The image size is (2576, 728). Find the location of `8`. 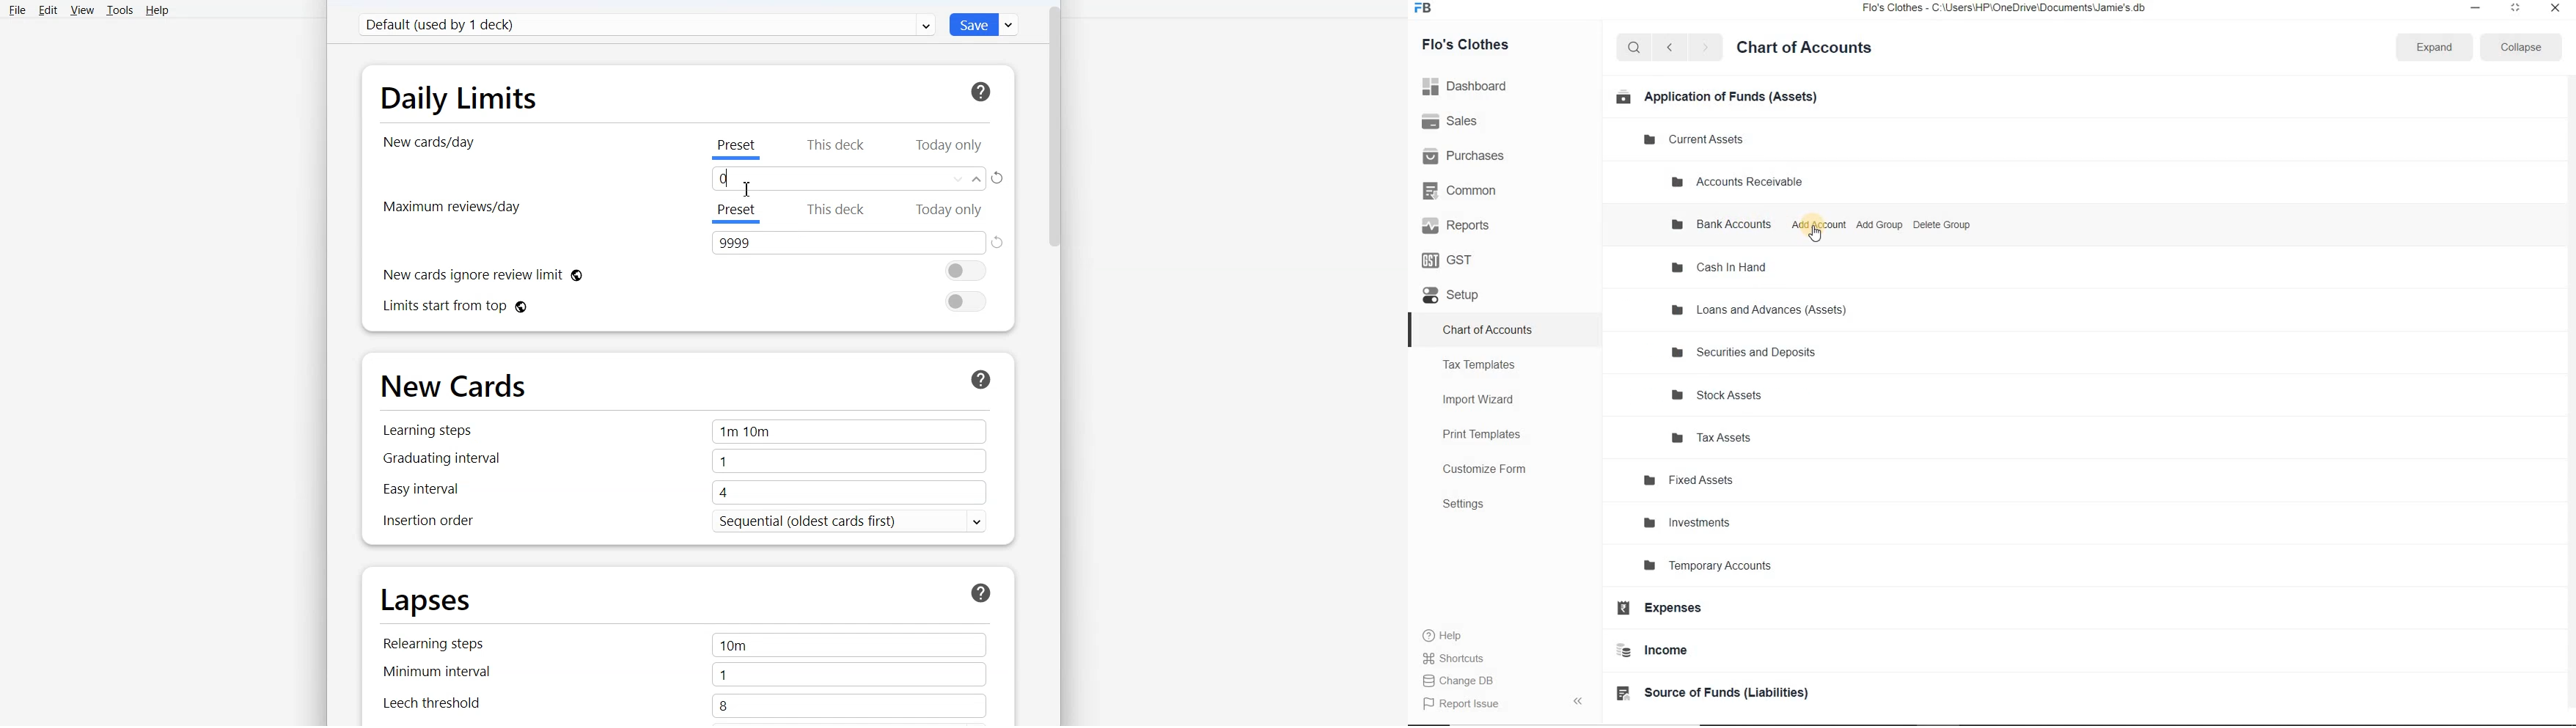

8 is located at coordinates (846, 706).